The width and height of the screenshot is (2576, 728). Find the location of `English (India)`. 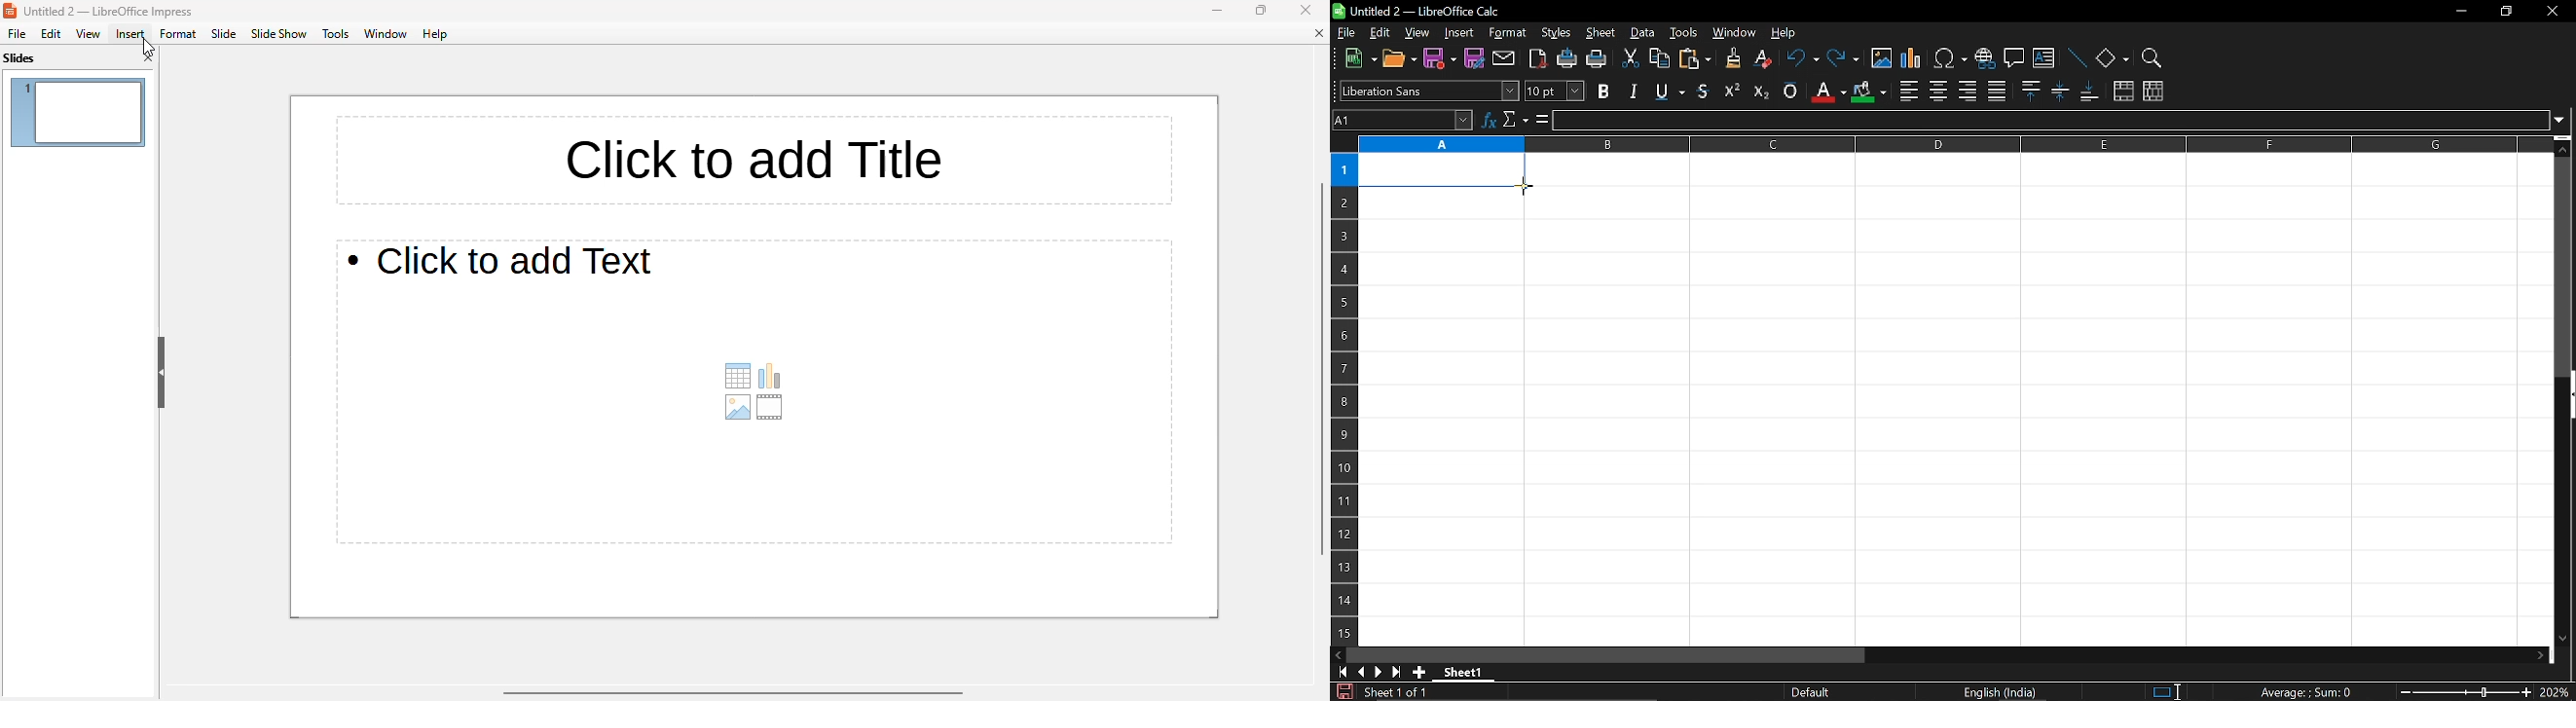

English (India) is located at coordinates (2002, 692).